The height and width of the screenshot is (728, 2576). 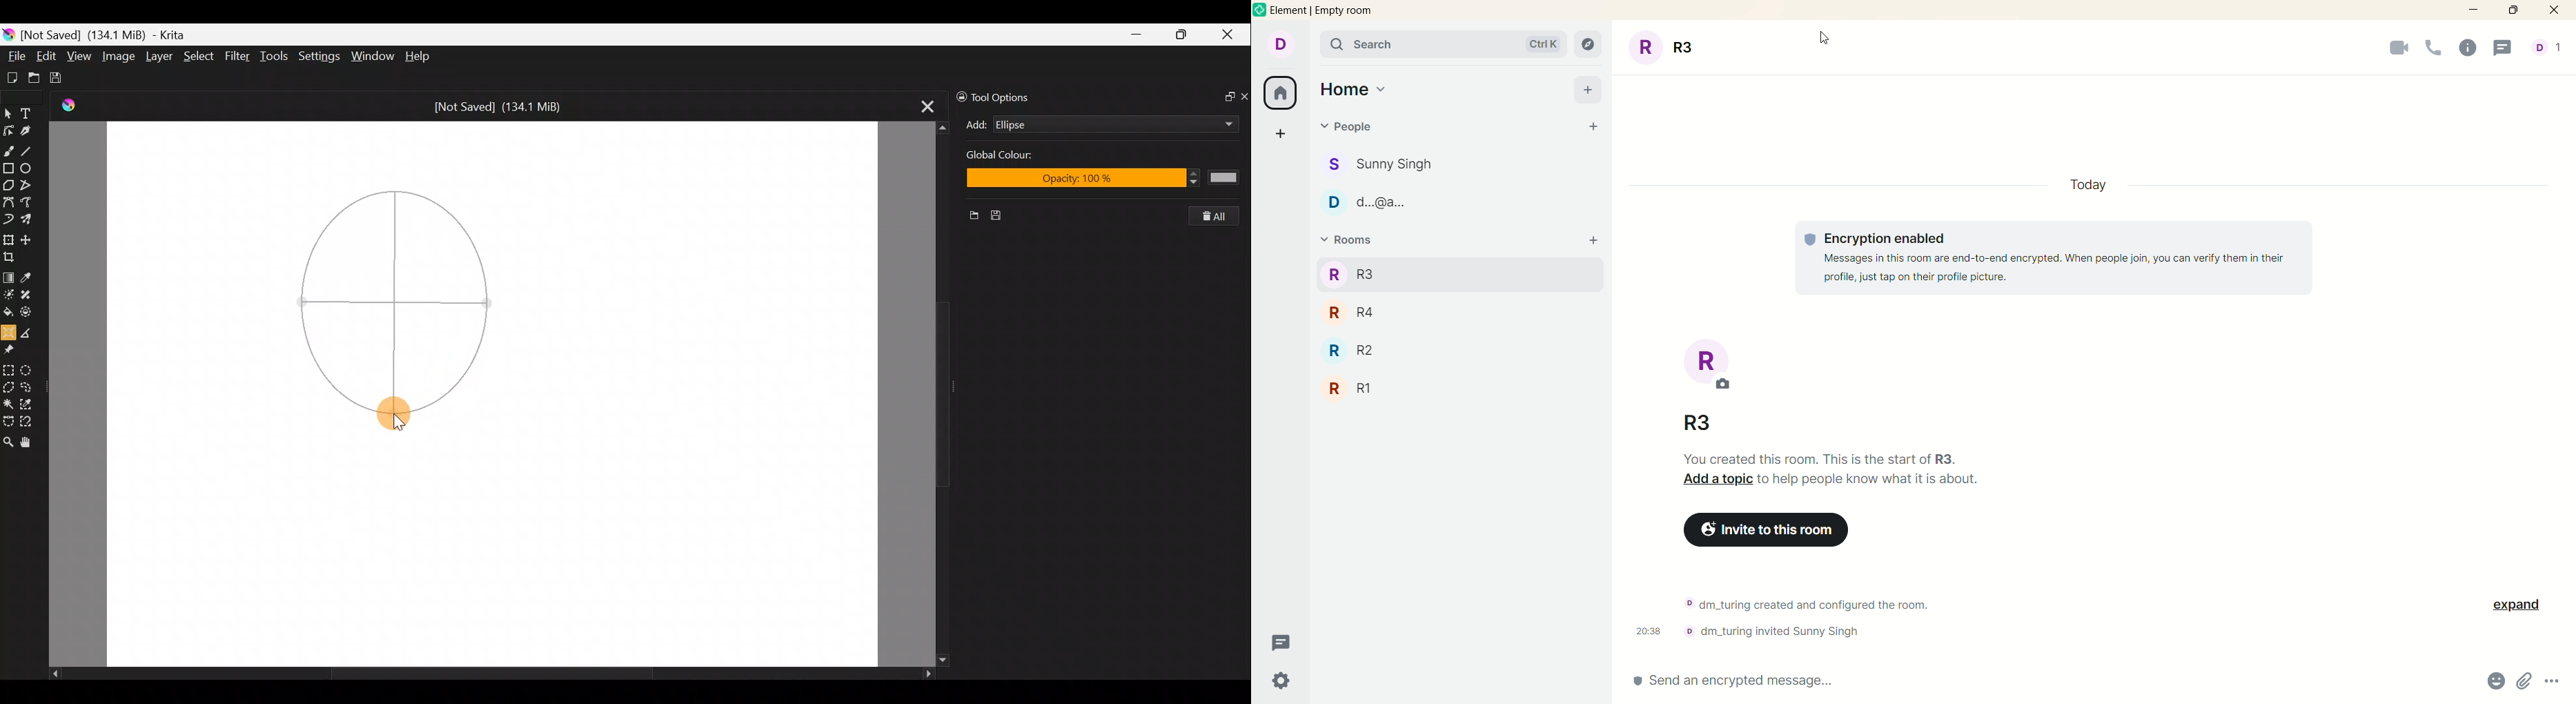 What do you see at coordinates (2568, 364) in the screenshot?
I see `vertical scroll bar` at bounding box center [2568, 364].